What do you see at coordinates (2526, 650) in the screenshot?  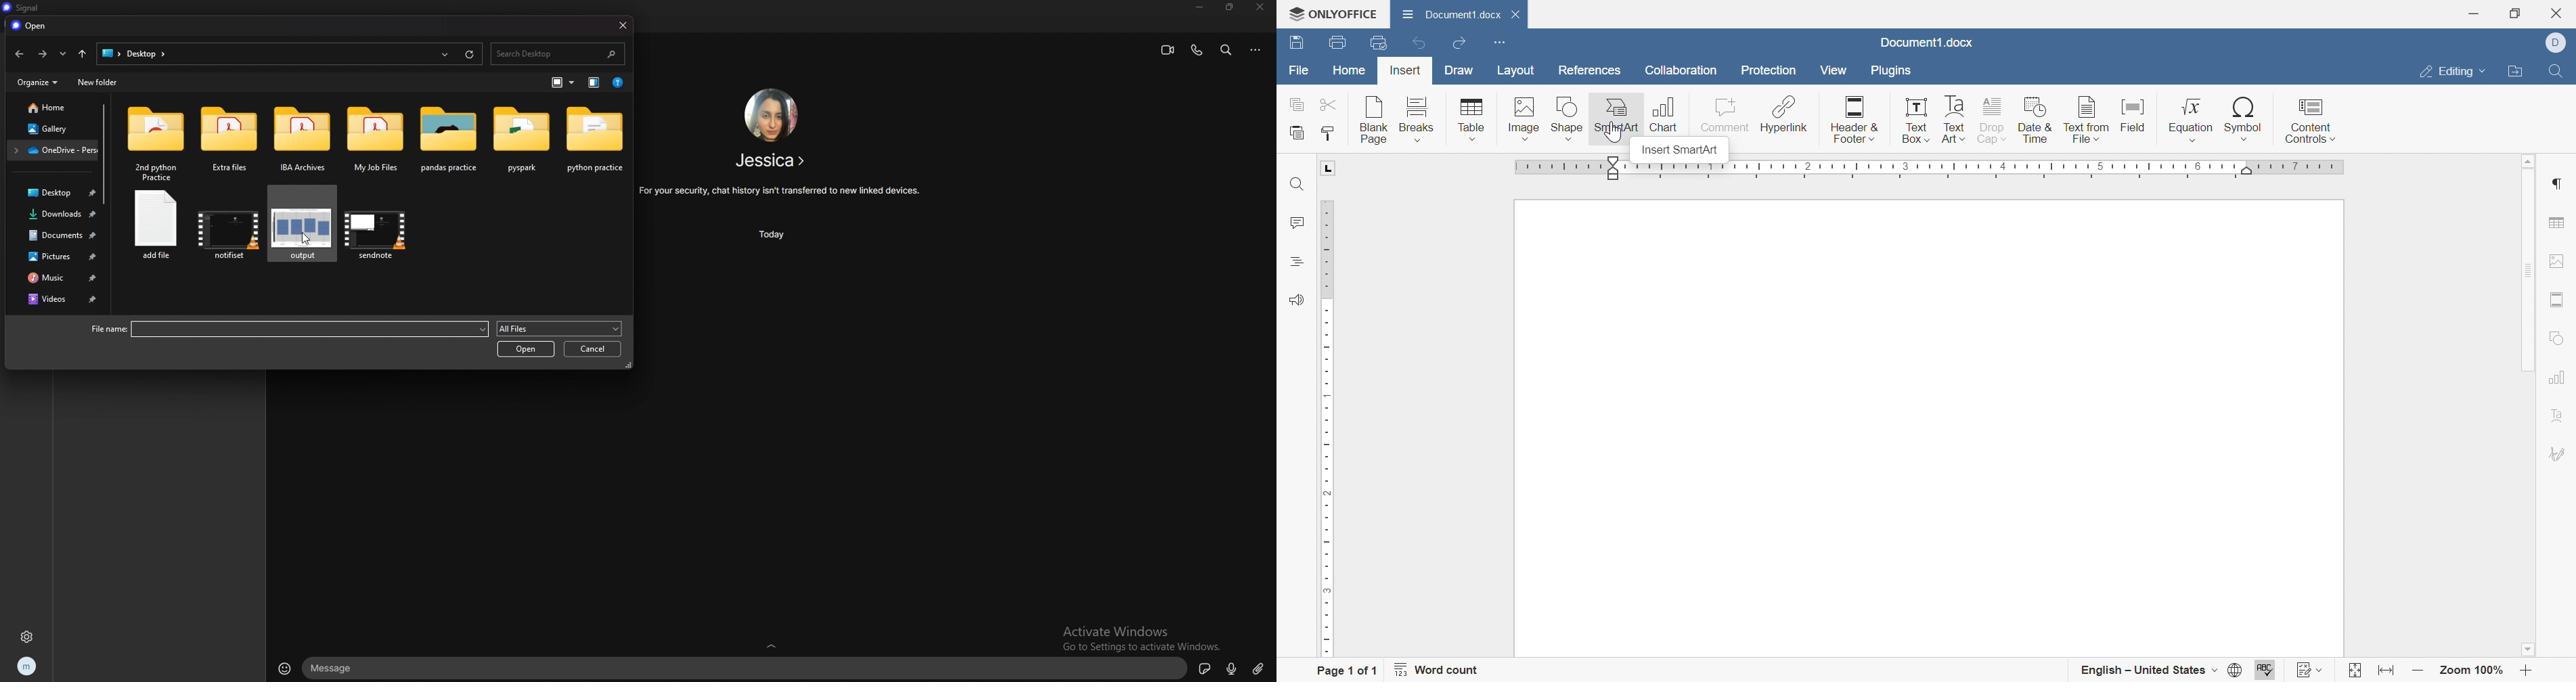 I see `Scroll down` at bounding box center [2526, 650].